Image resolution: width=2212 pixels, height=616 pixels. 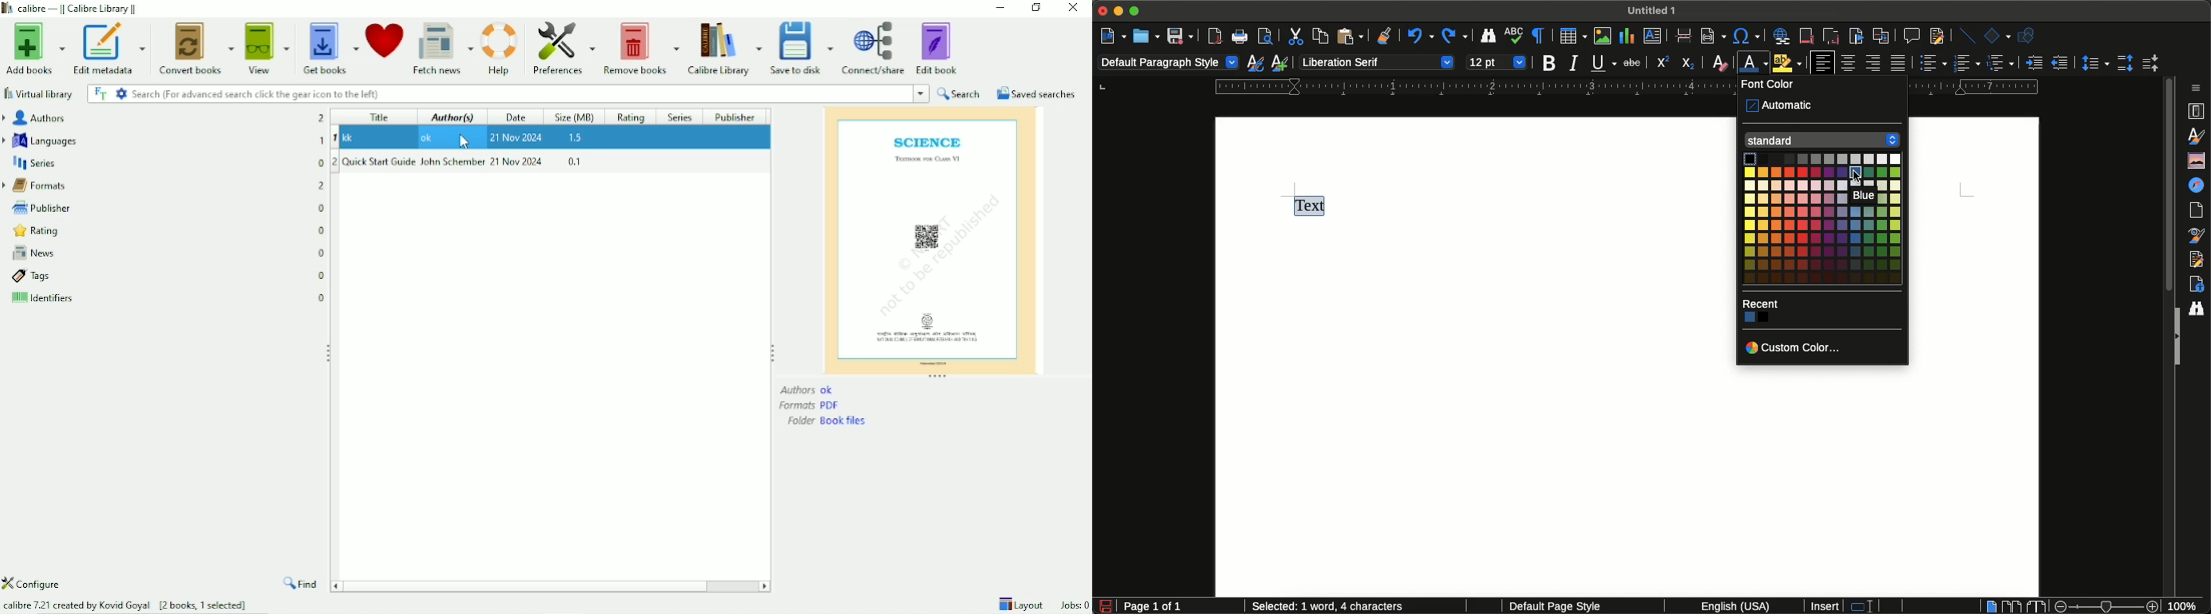 I want to click on Recent, so click(x=1763, y=303).